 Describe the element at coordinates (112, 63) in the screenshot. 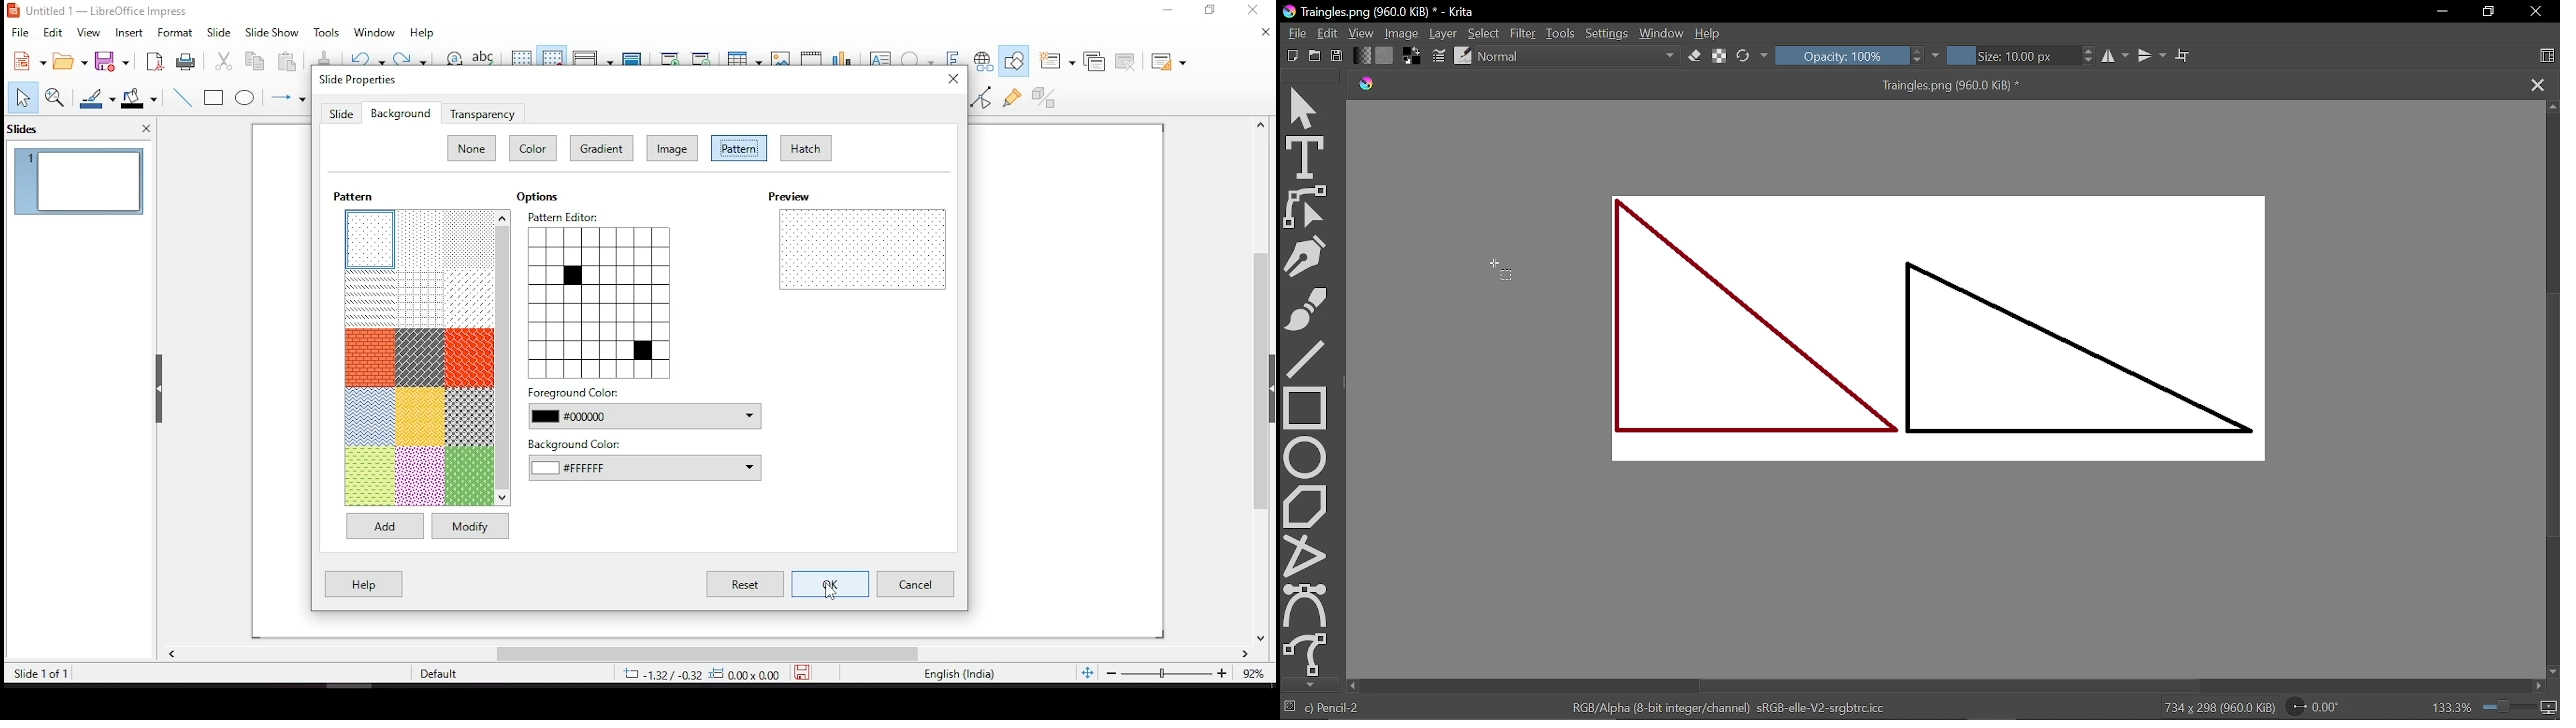

I see `save` at that location.